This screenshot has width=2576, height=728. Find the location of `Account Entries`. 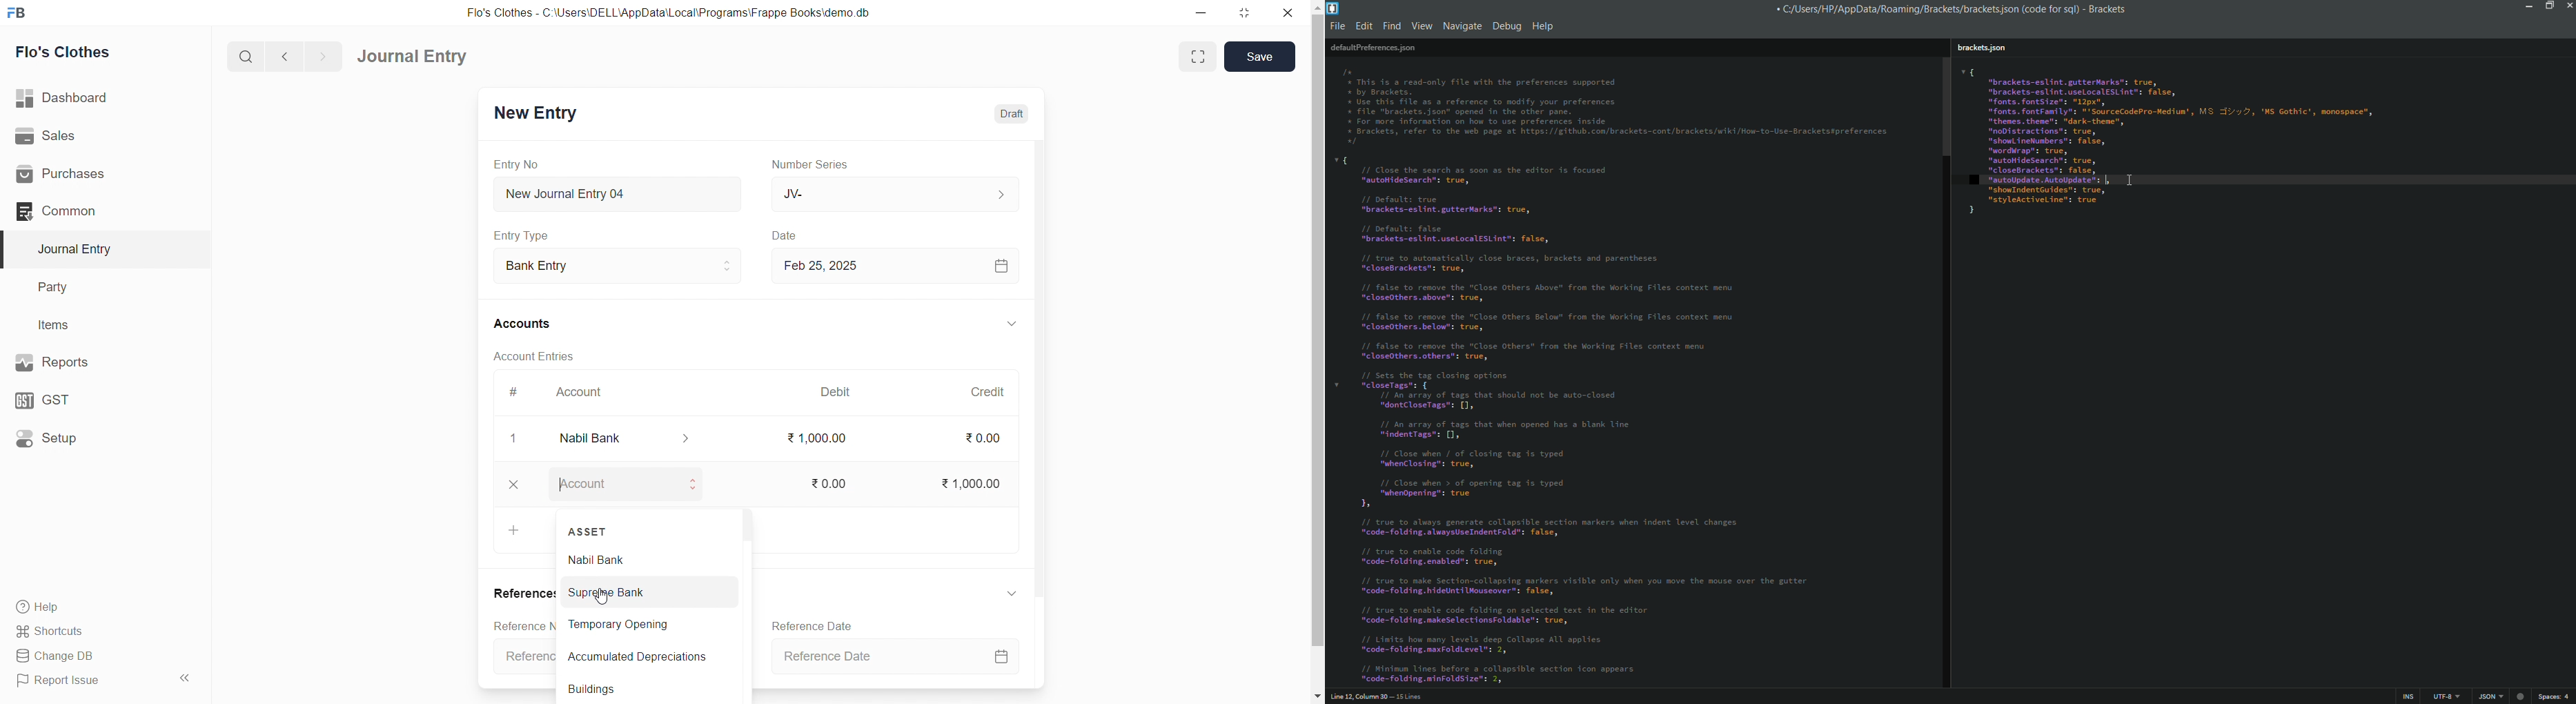

Account Entries is located at coordinates (540, 355).